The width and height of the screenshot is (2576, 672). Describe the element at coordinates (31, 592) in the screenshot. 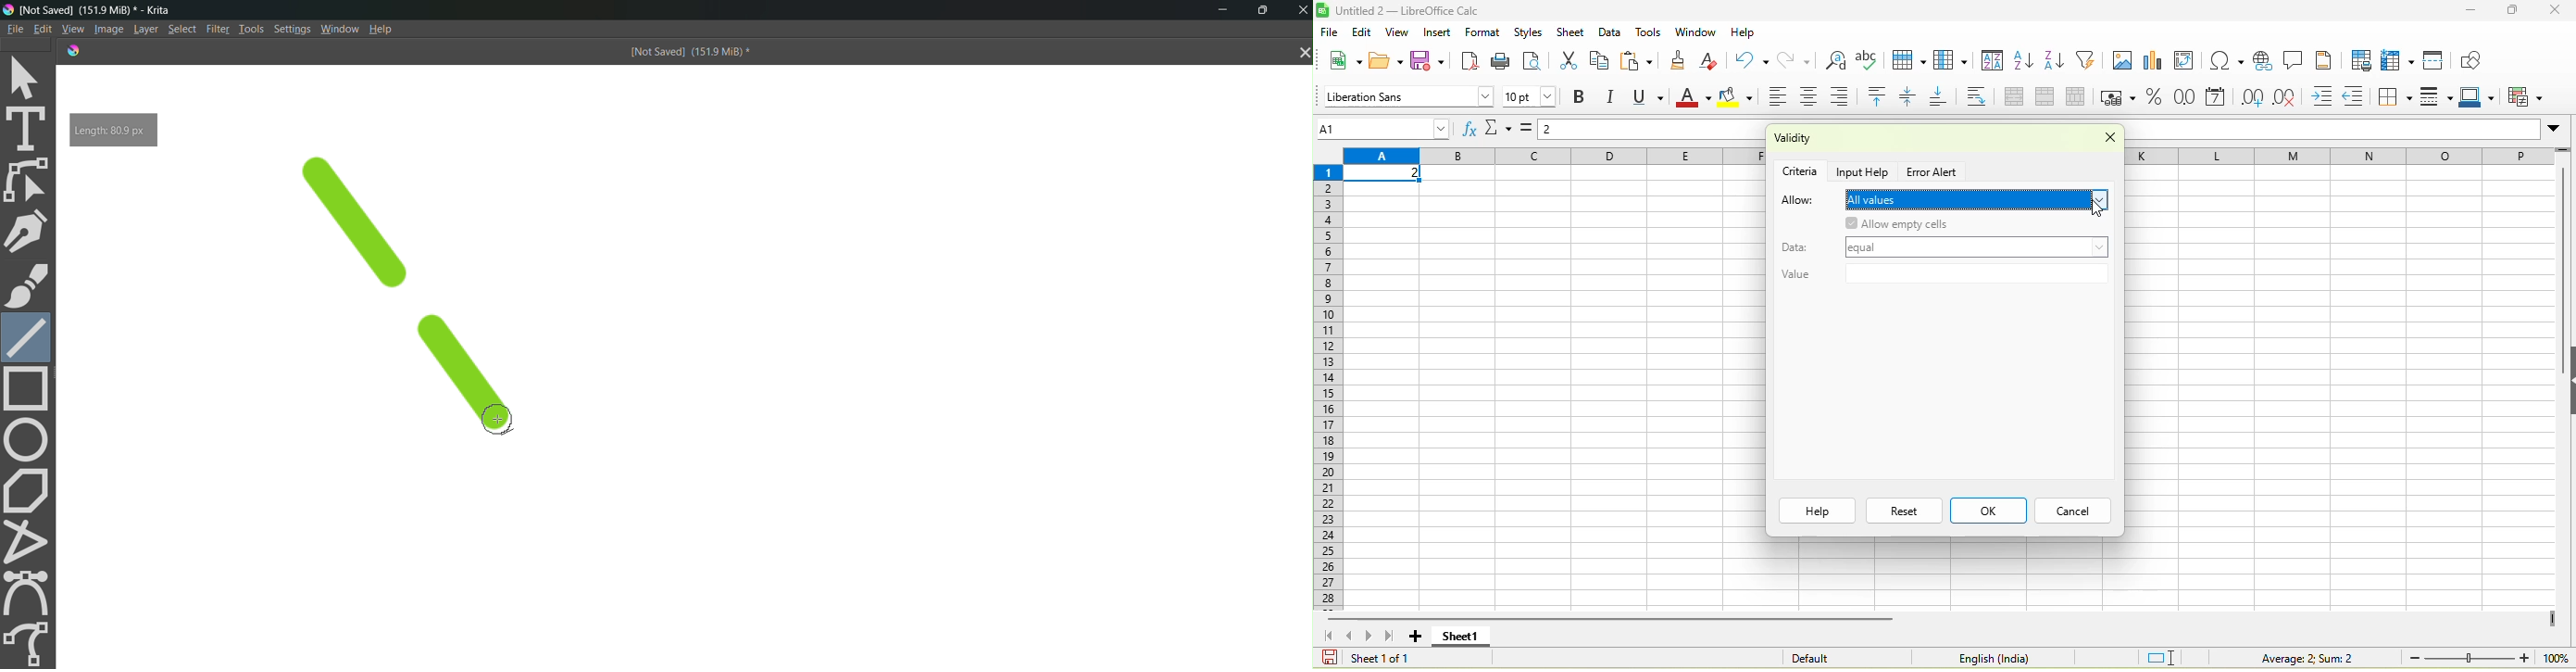

I see `curve tool` at that location.